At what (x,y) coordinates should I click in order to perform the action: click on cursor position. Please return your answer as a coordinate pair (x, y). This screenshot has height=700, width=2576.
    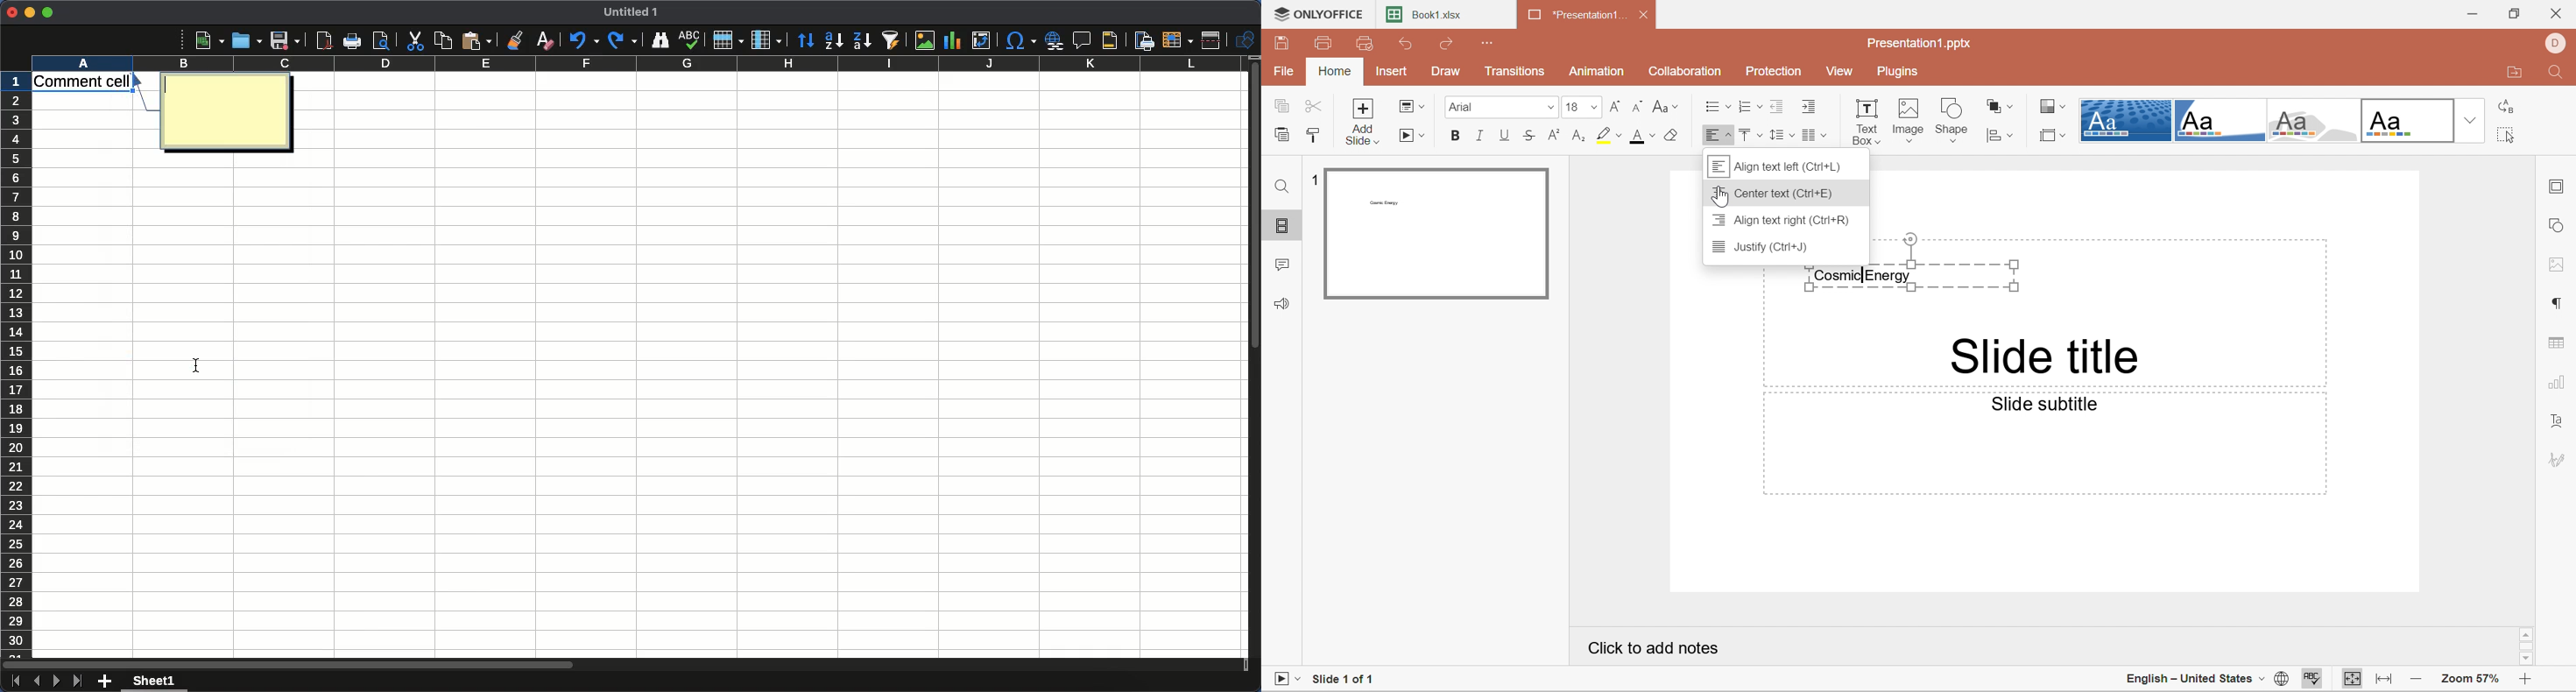
    Looking at the image, I should click on (198, 365).